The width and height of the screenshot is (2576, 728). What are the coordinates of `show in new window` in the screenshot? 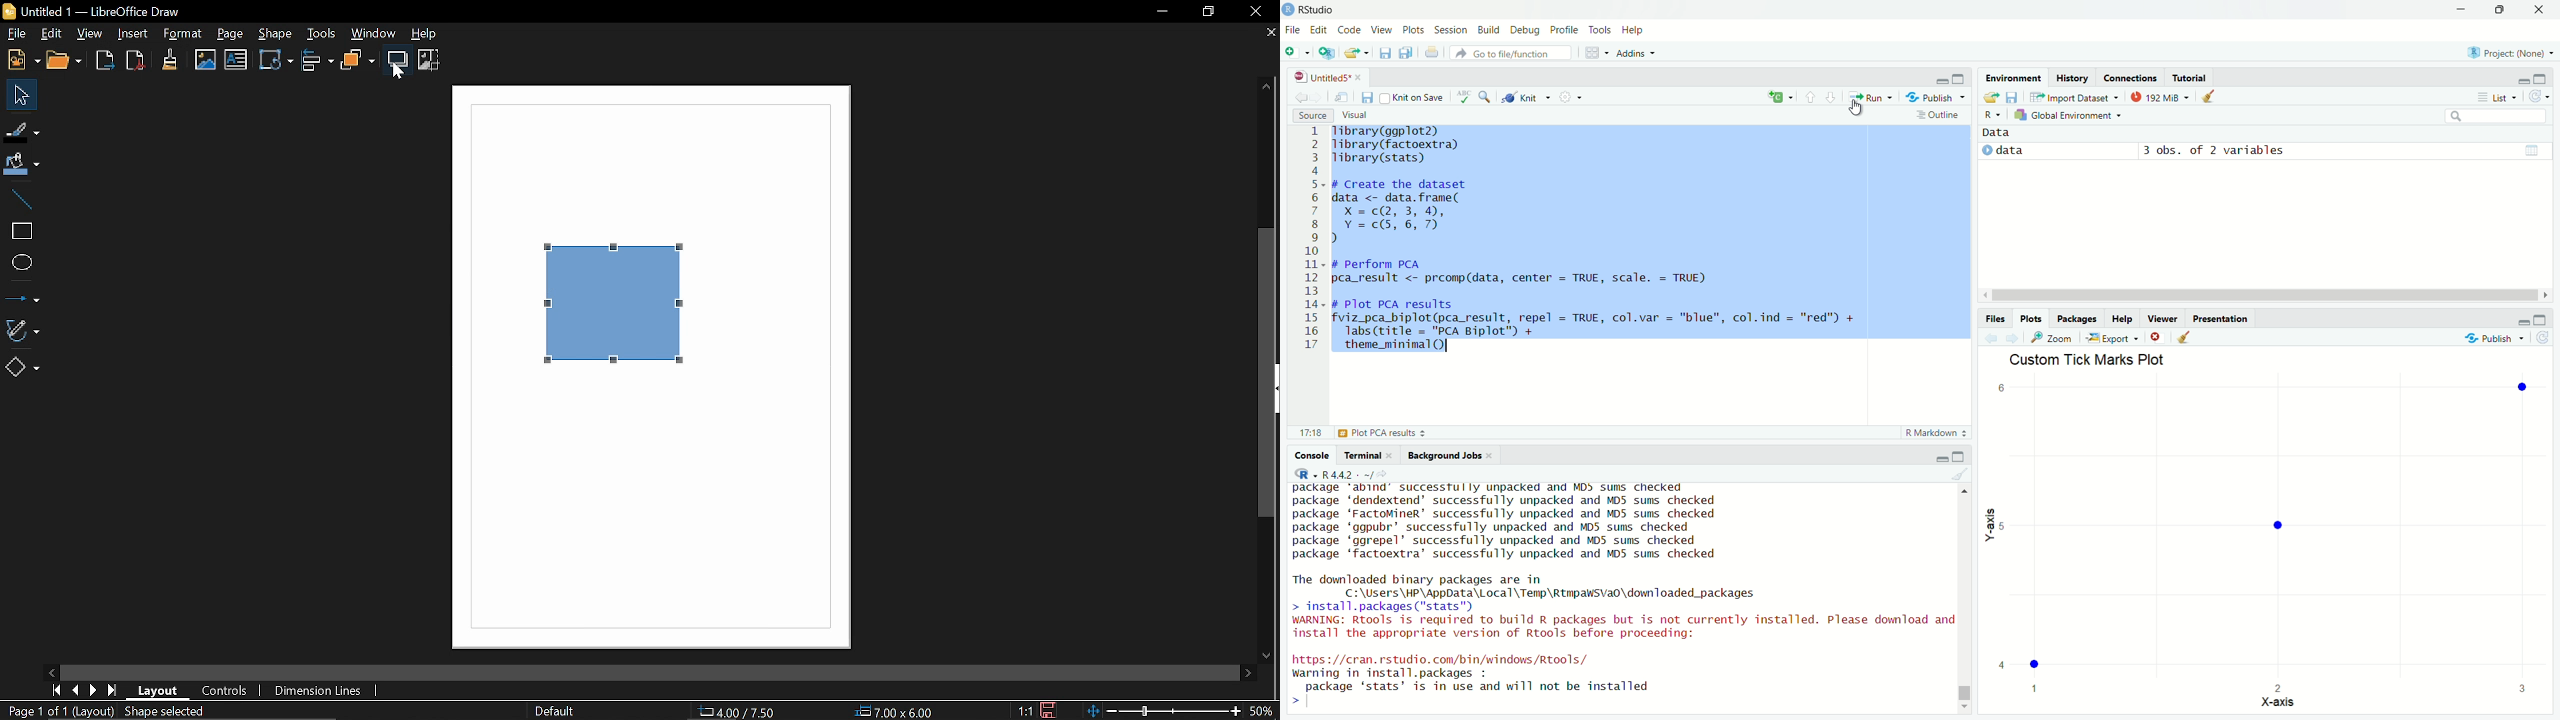 It's located at (1343, 97).